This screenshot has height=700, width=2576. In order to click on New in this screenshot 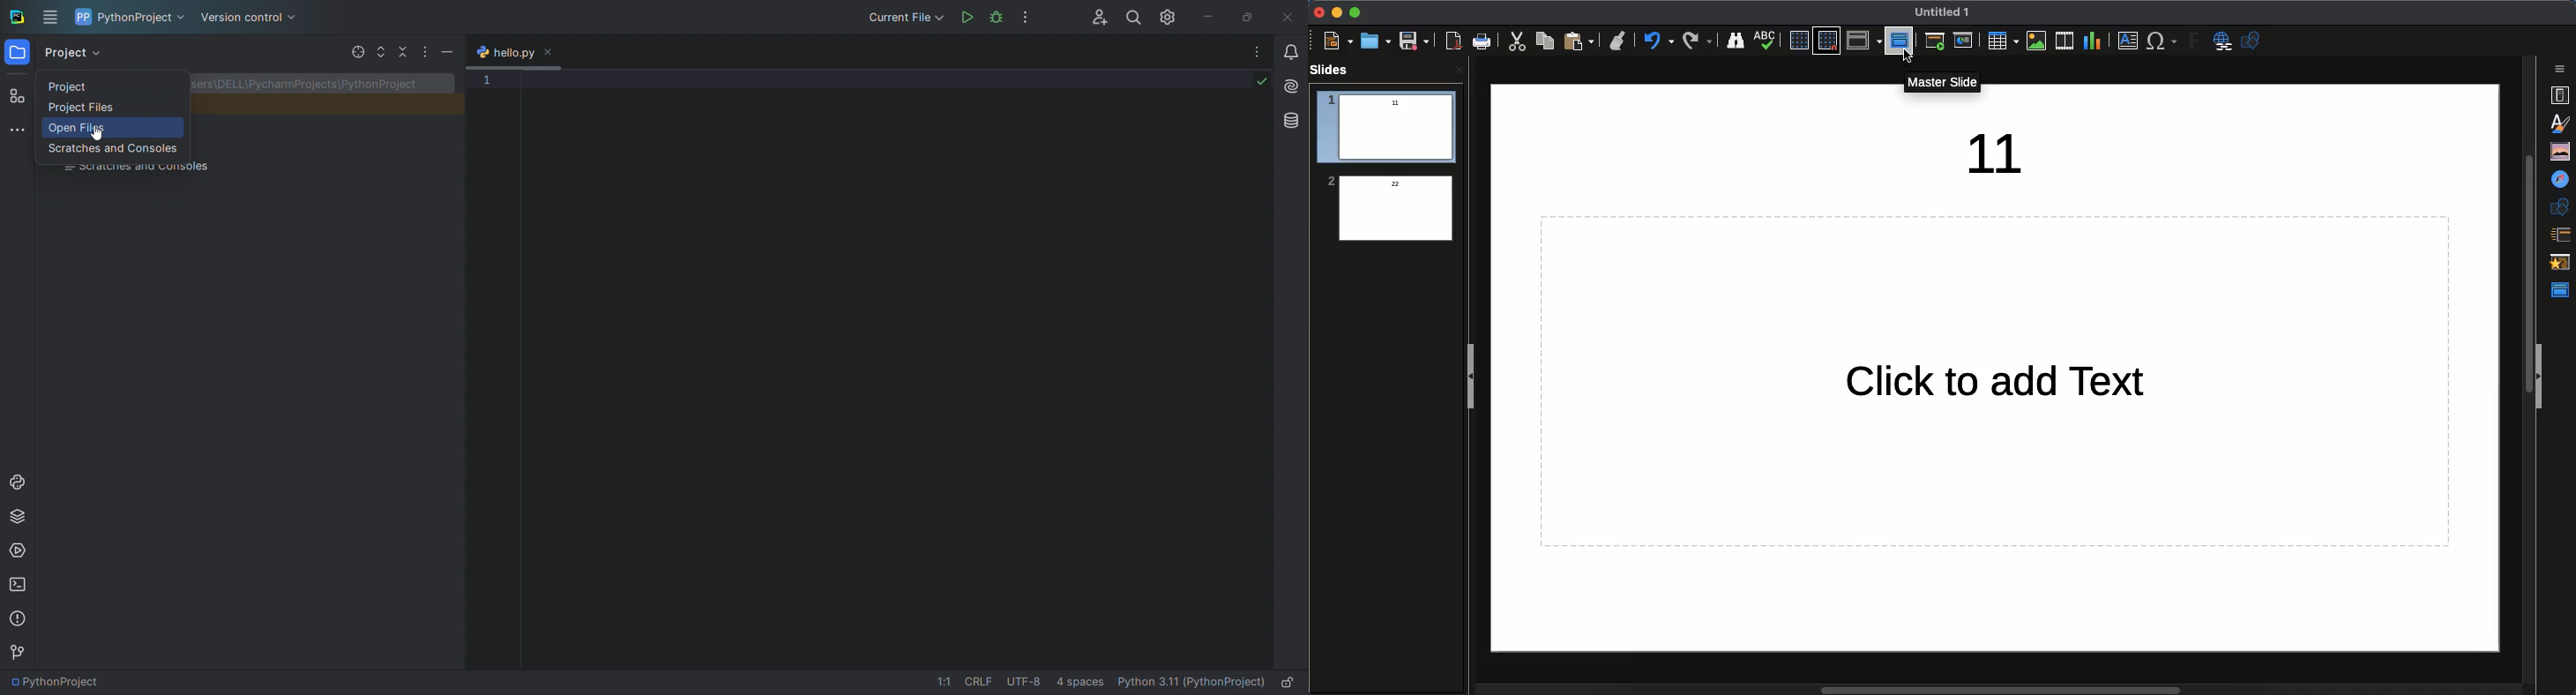, I will do `click(1338, 41)`.